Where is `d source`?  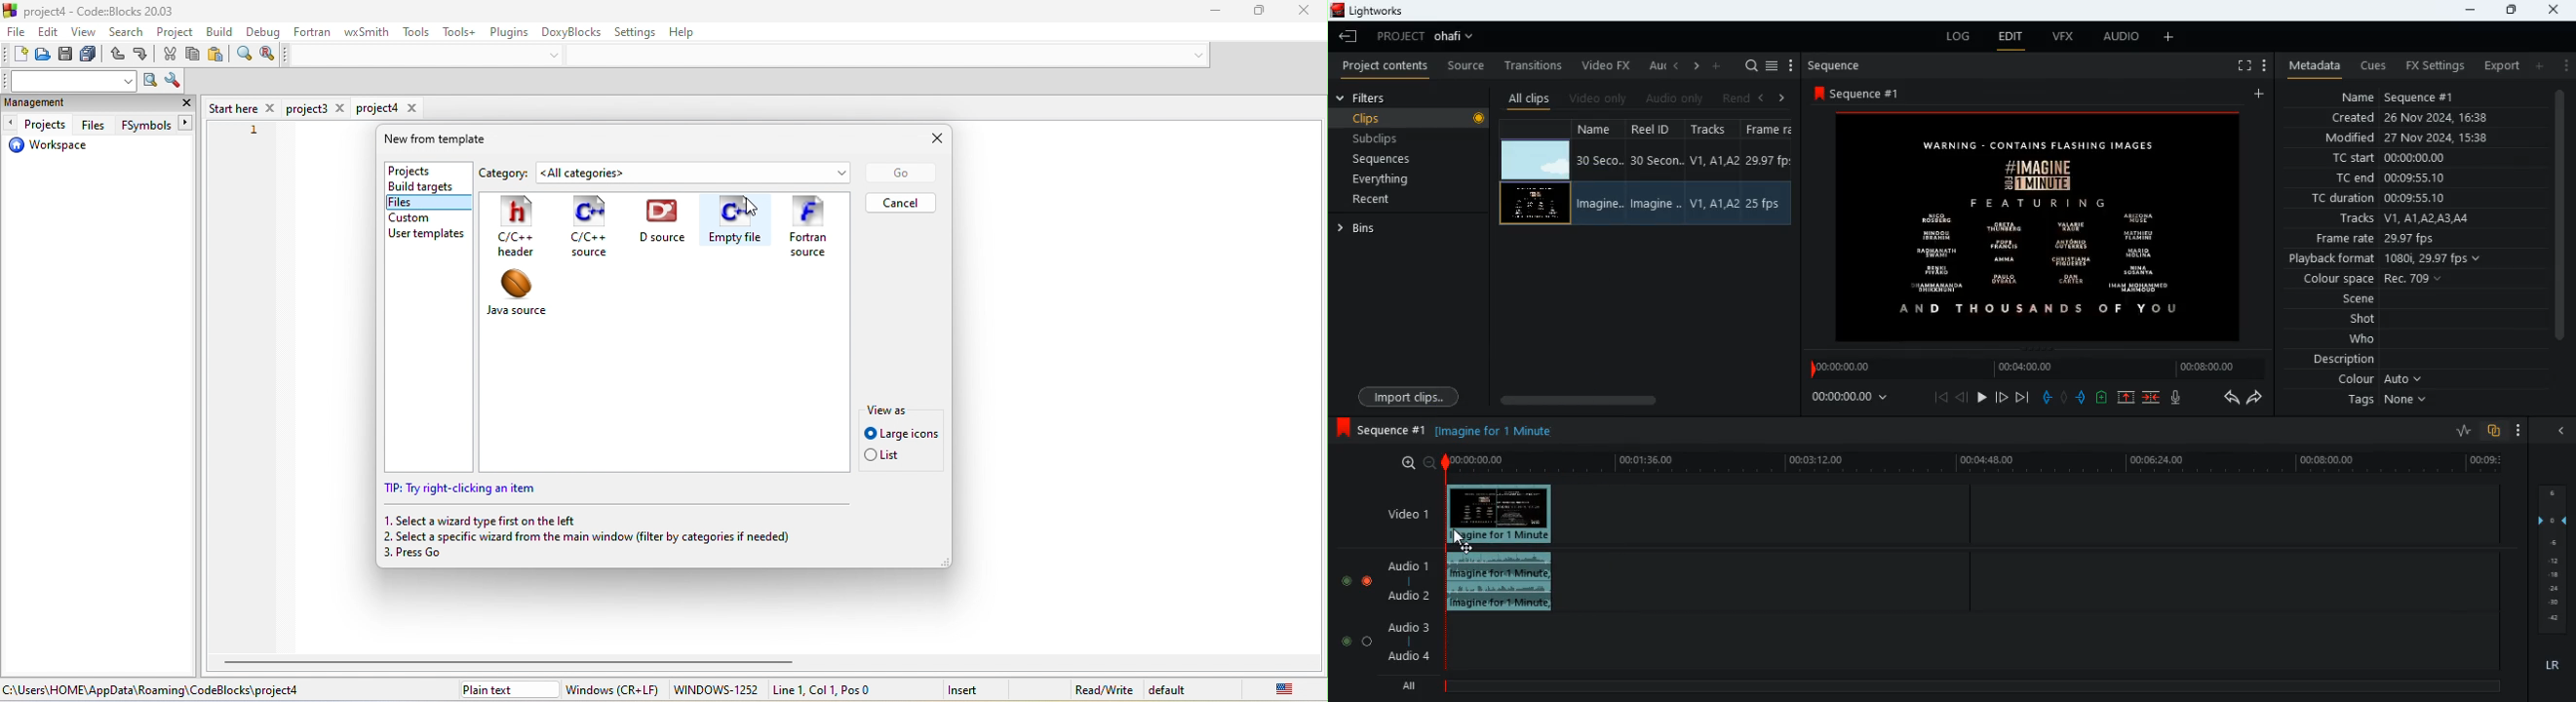
d source is located at coordinates (667, 224).